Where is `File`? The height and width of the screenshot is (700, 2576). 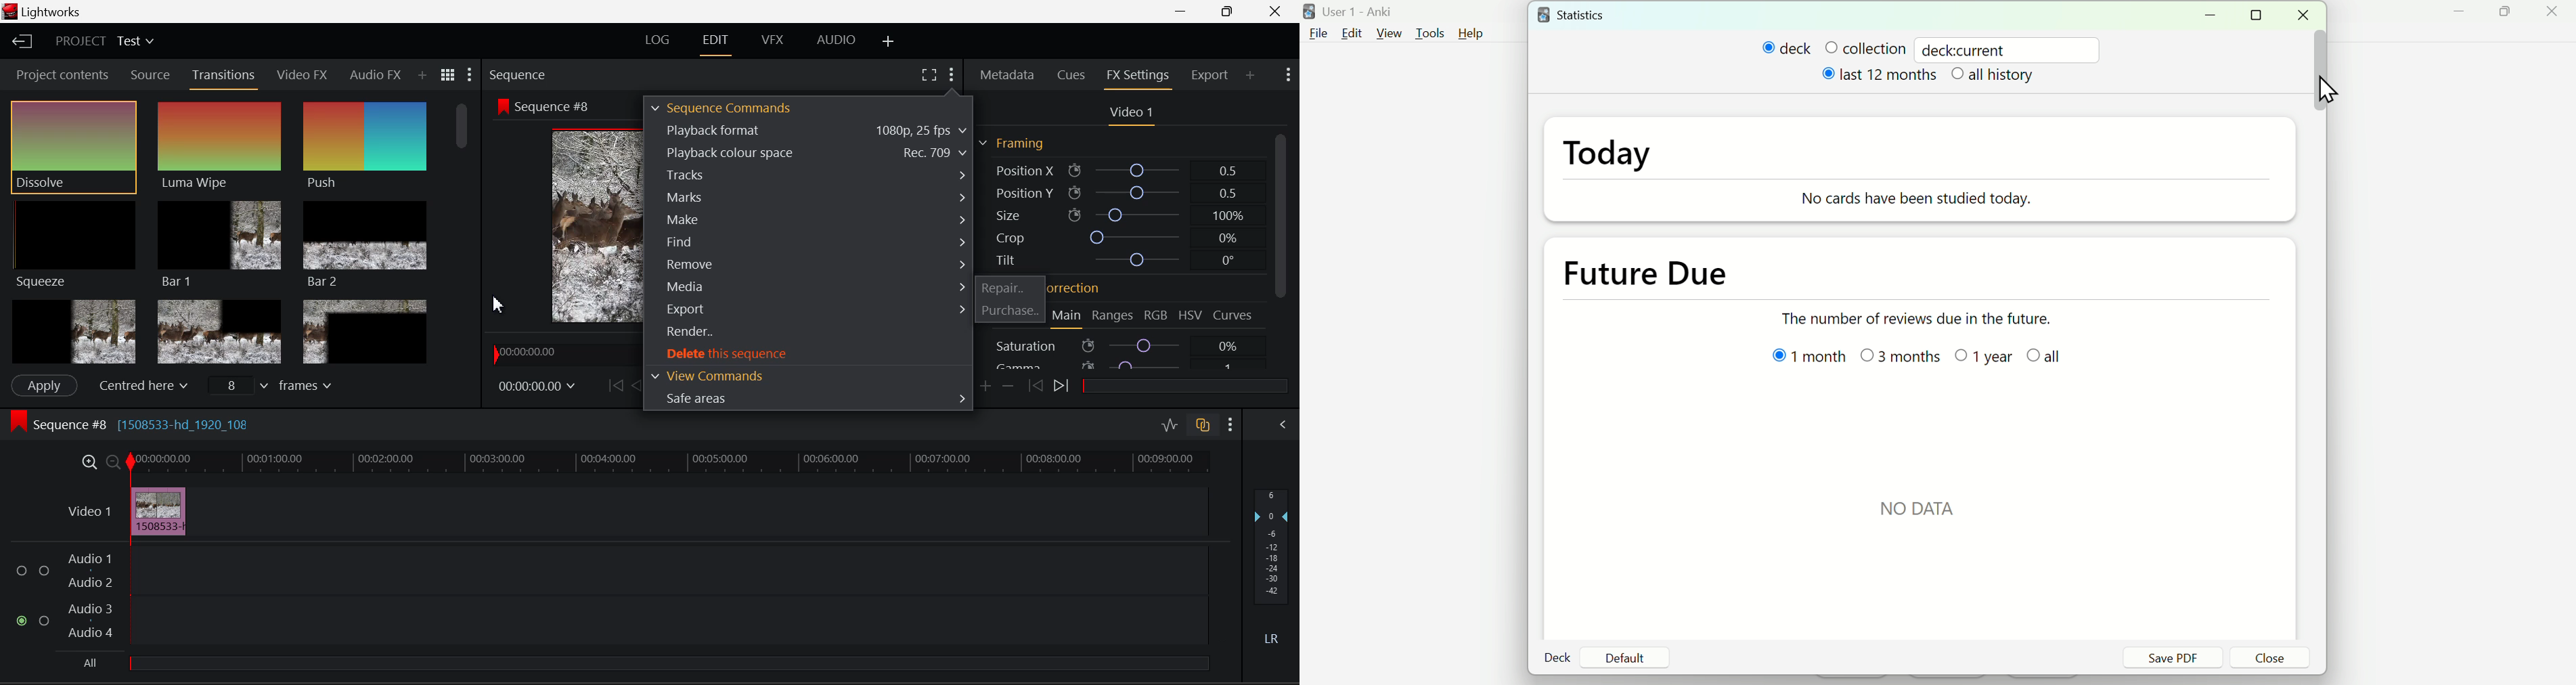
File is located at coordinates (1319, 33).